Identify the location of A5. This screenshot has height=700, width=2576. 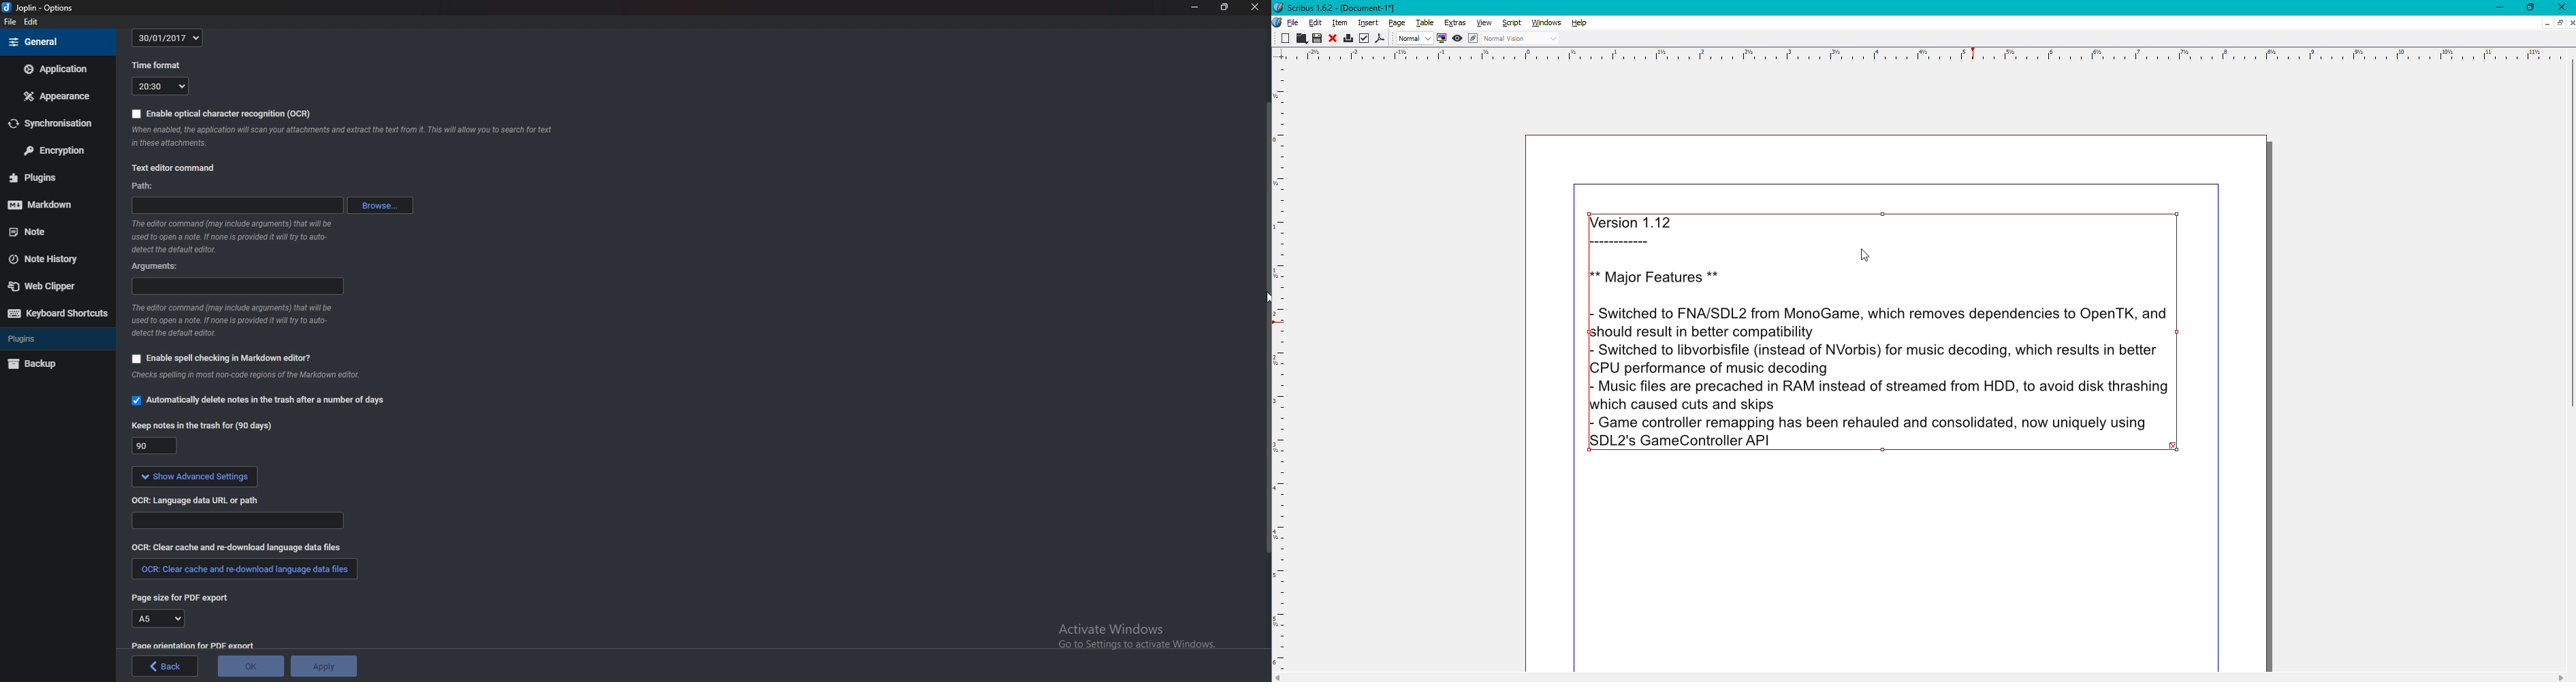
(160, 619).